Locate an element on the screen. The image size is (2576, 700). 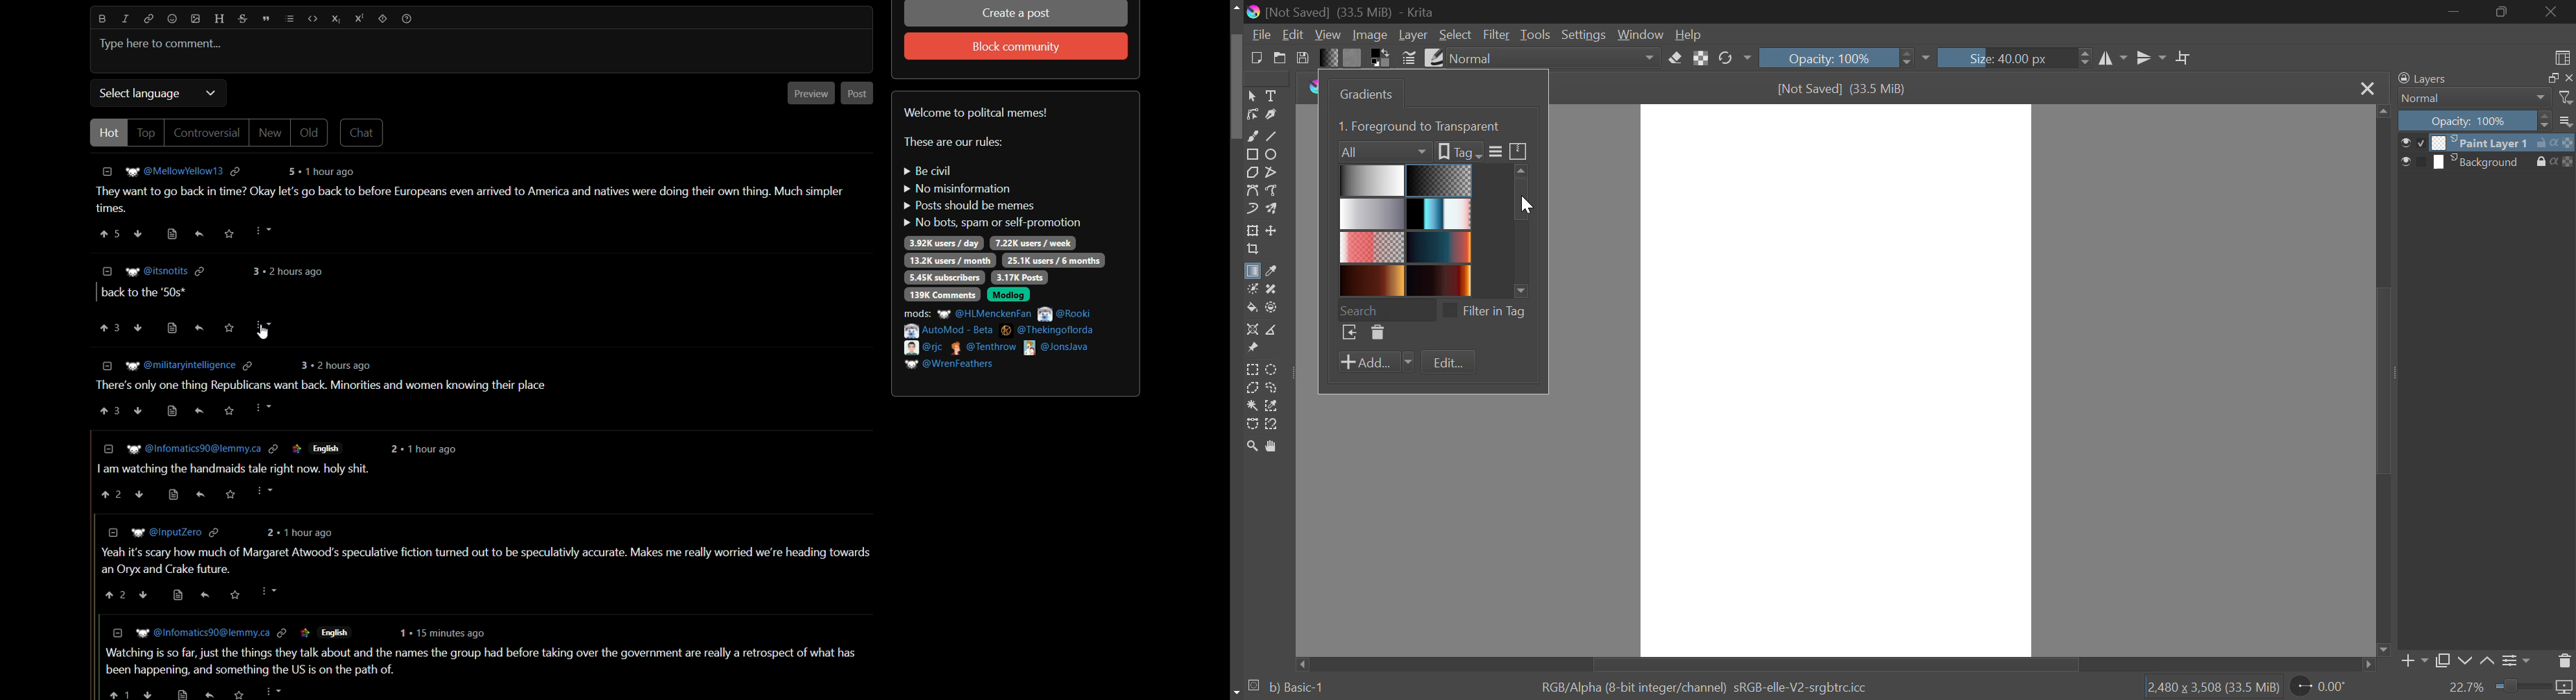
Colorize Mask Tool is located at coordinates (1252, 289).